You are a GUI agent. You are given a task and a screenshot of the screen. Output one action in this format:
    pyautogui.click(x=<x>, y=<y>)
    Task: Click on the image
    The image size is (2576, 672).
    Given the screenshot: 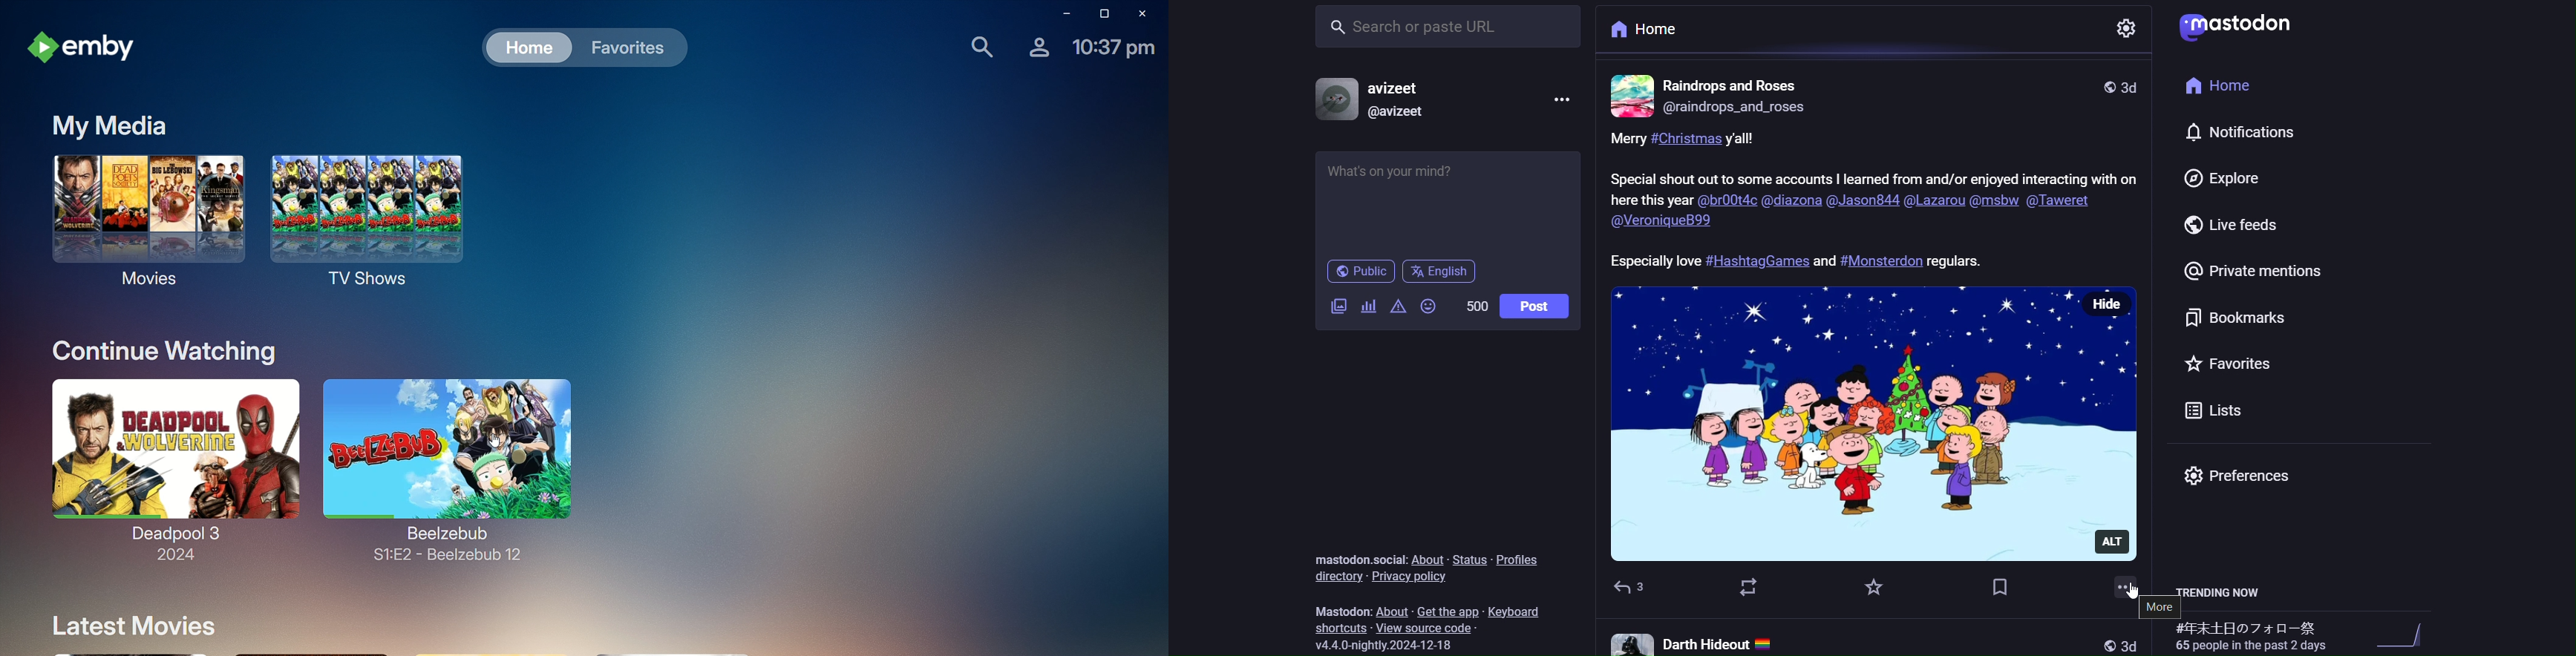 What is the action you would take?
    pyautogui.click(x=1837, y=423)
    